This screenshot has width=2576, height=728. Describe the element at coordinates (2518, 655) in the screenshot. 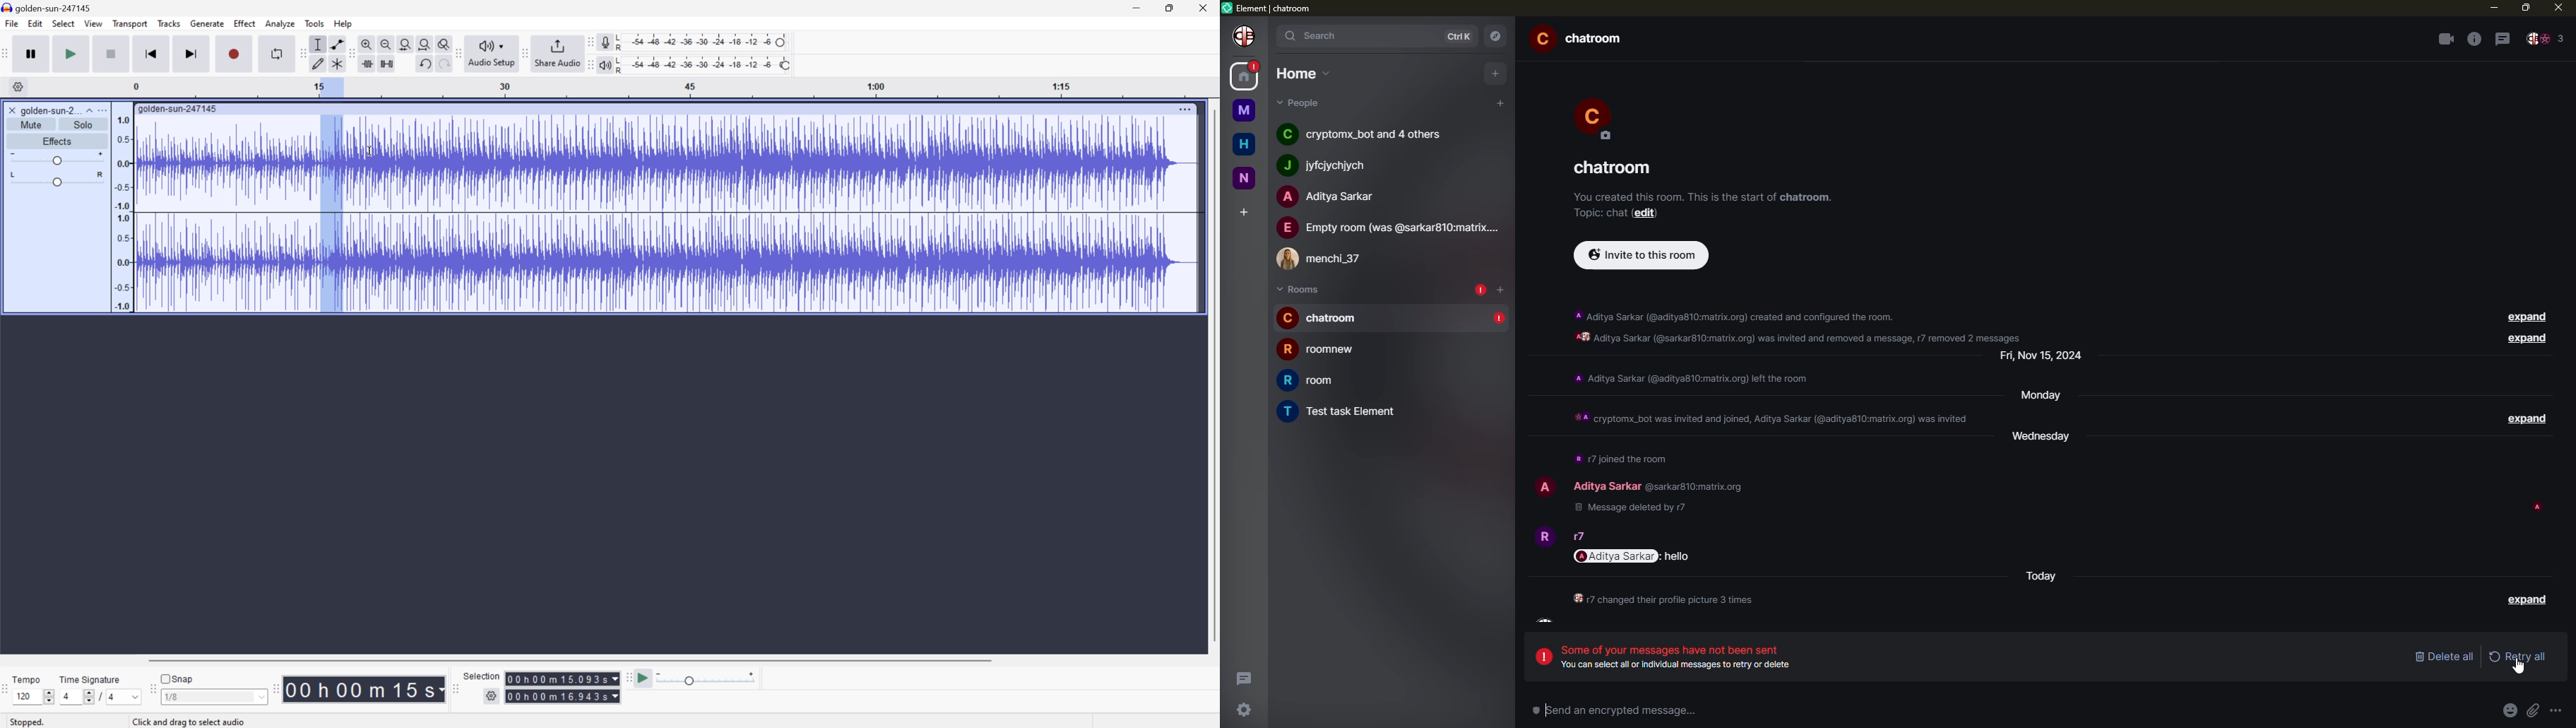

I see `retry` at that location.